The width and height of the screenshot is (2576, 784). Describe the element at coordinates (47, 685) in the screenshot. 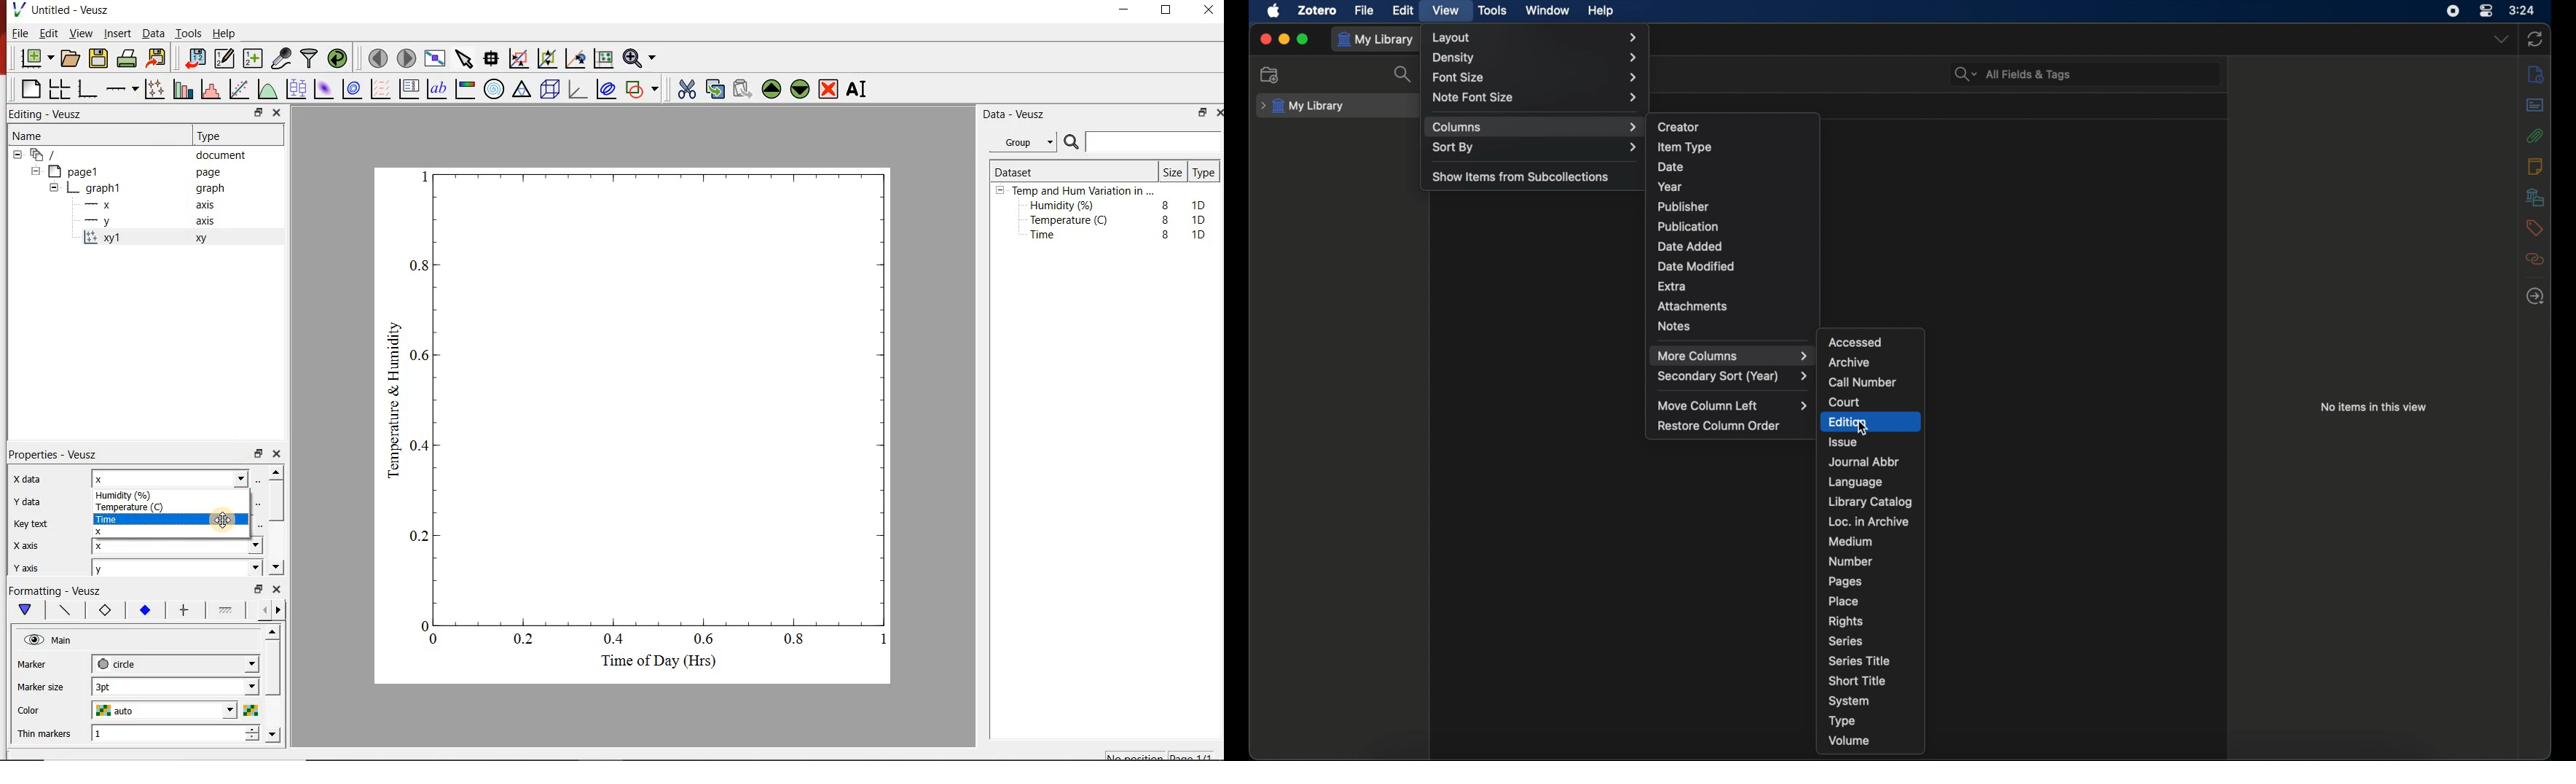

I see `Marker size` at that location.